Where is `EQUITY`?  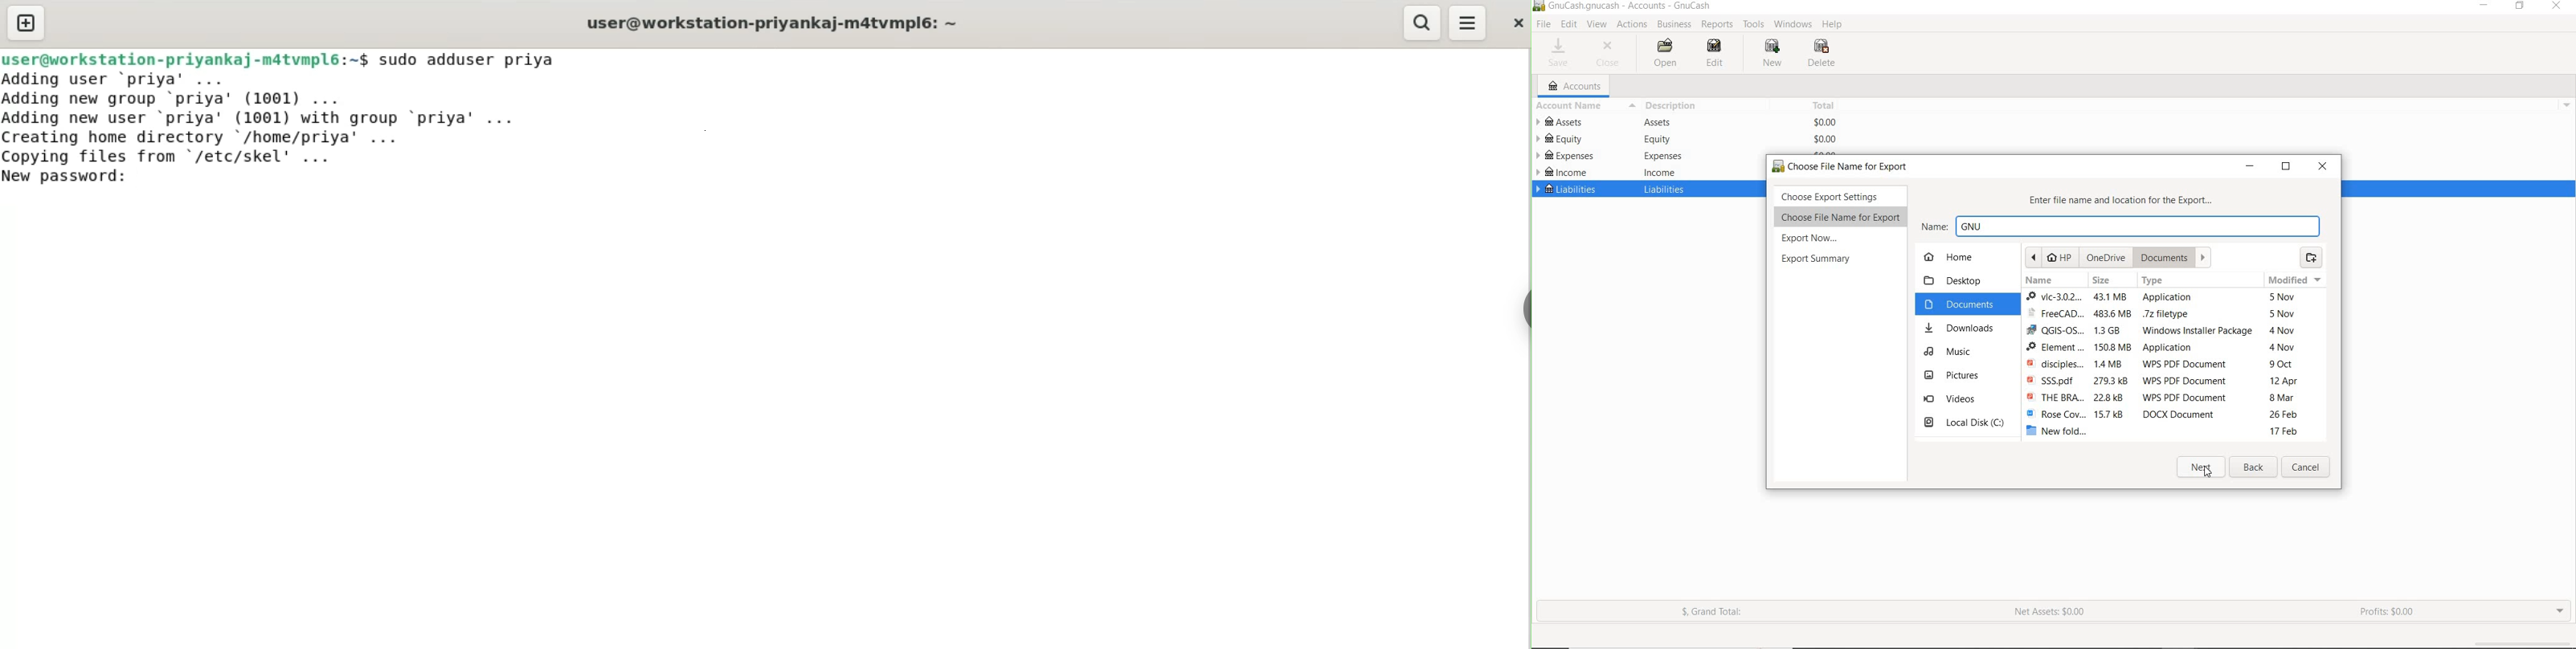
EQUITY is located at coordinates (1564, 139).